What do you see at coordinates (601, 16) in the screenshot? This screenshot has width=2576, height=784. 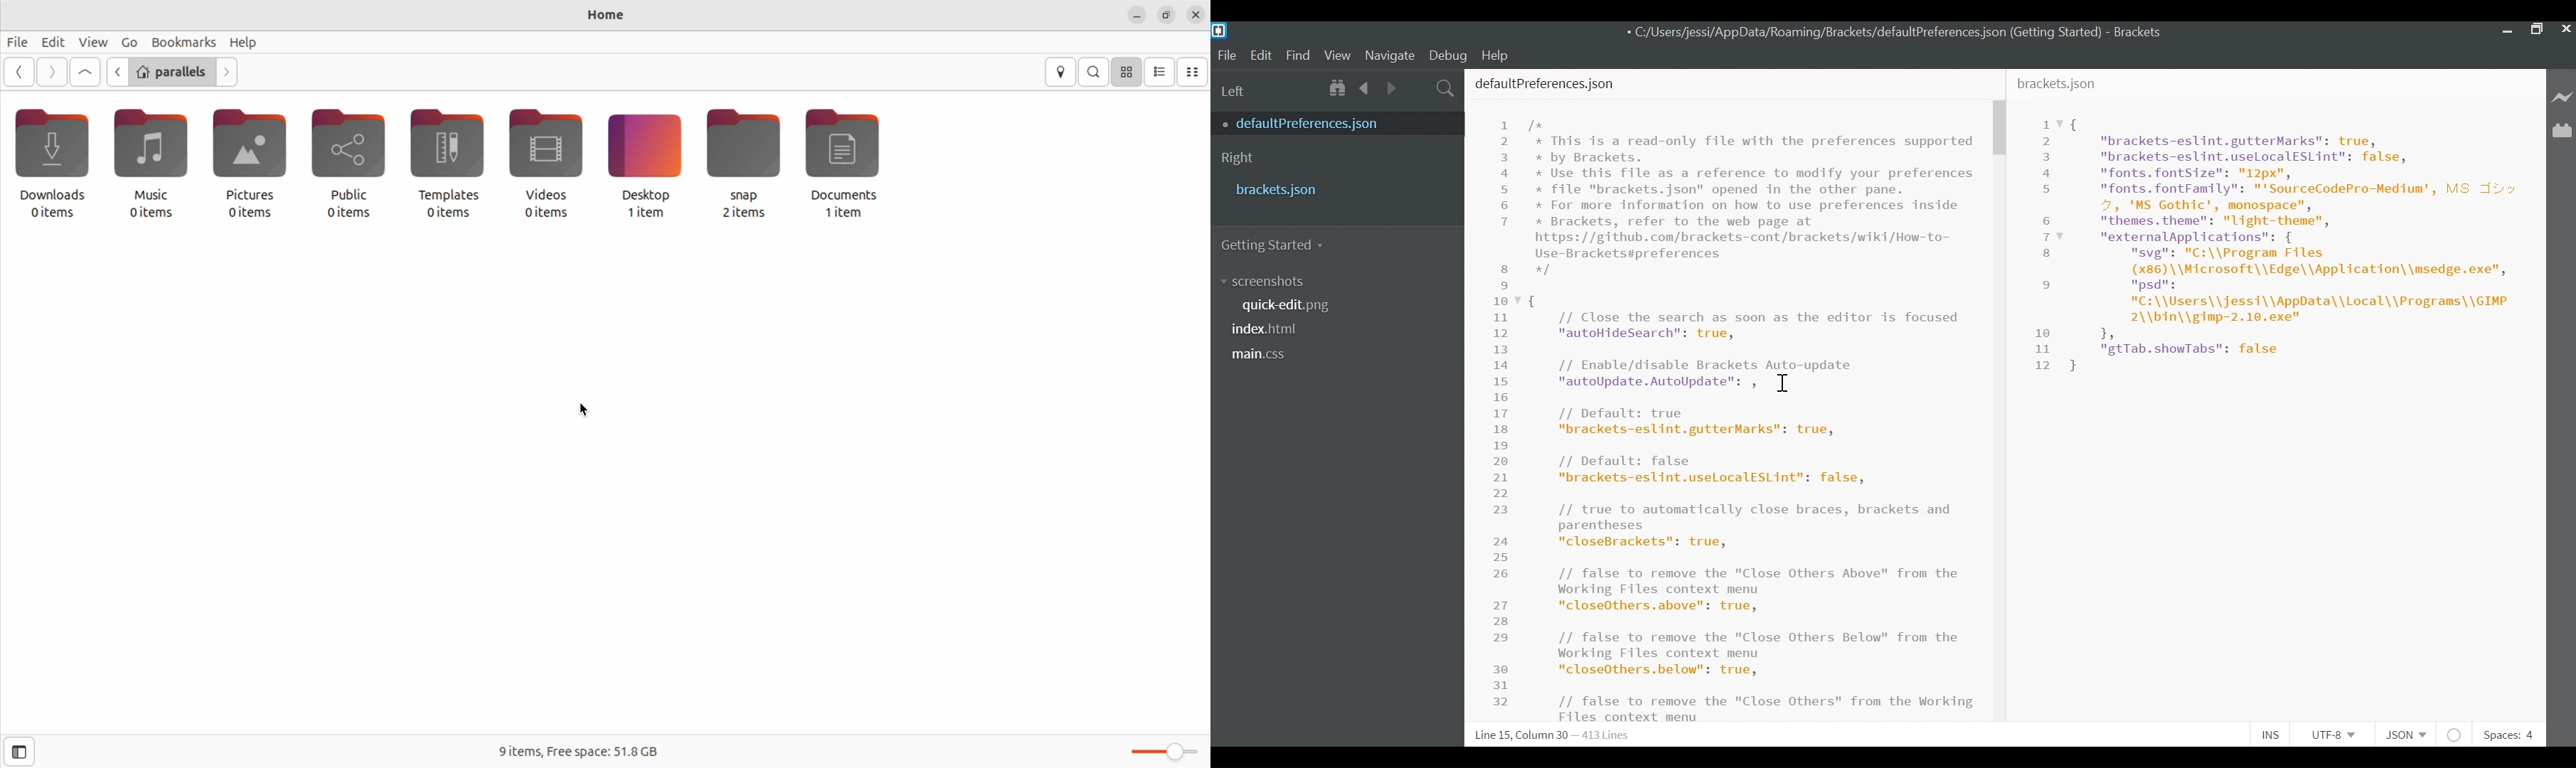 I see `home` at bounding box center [601, 16].